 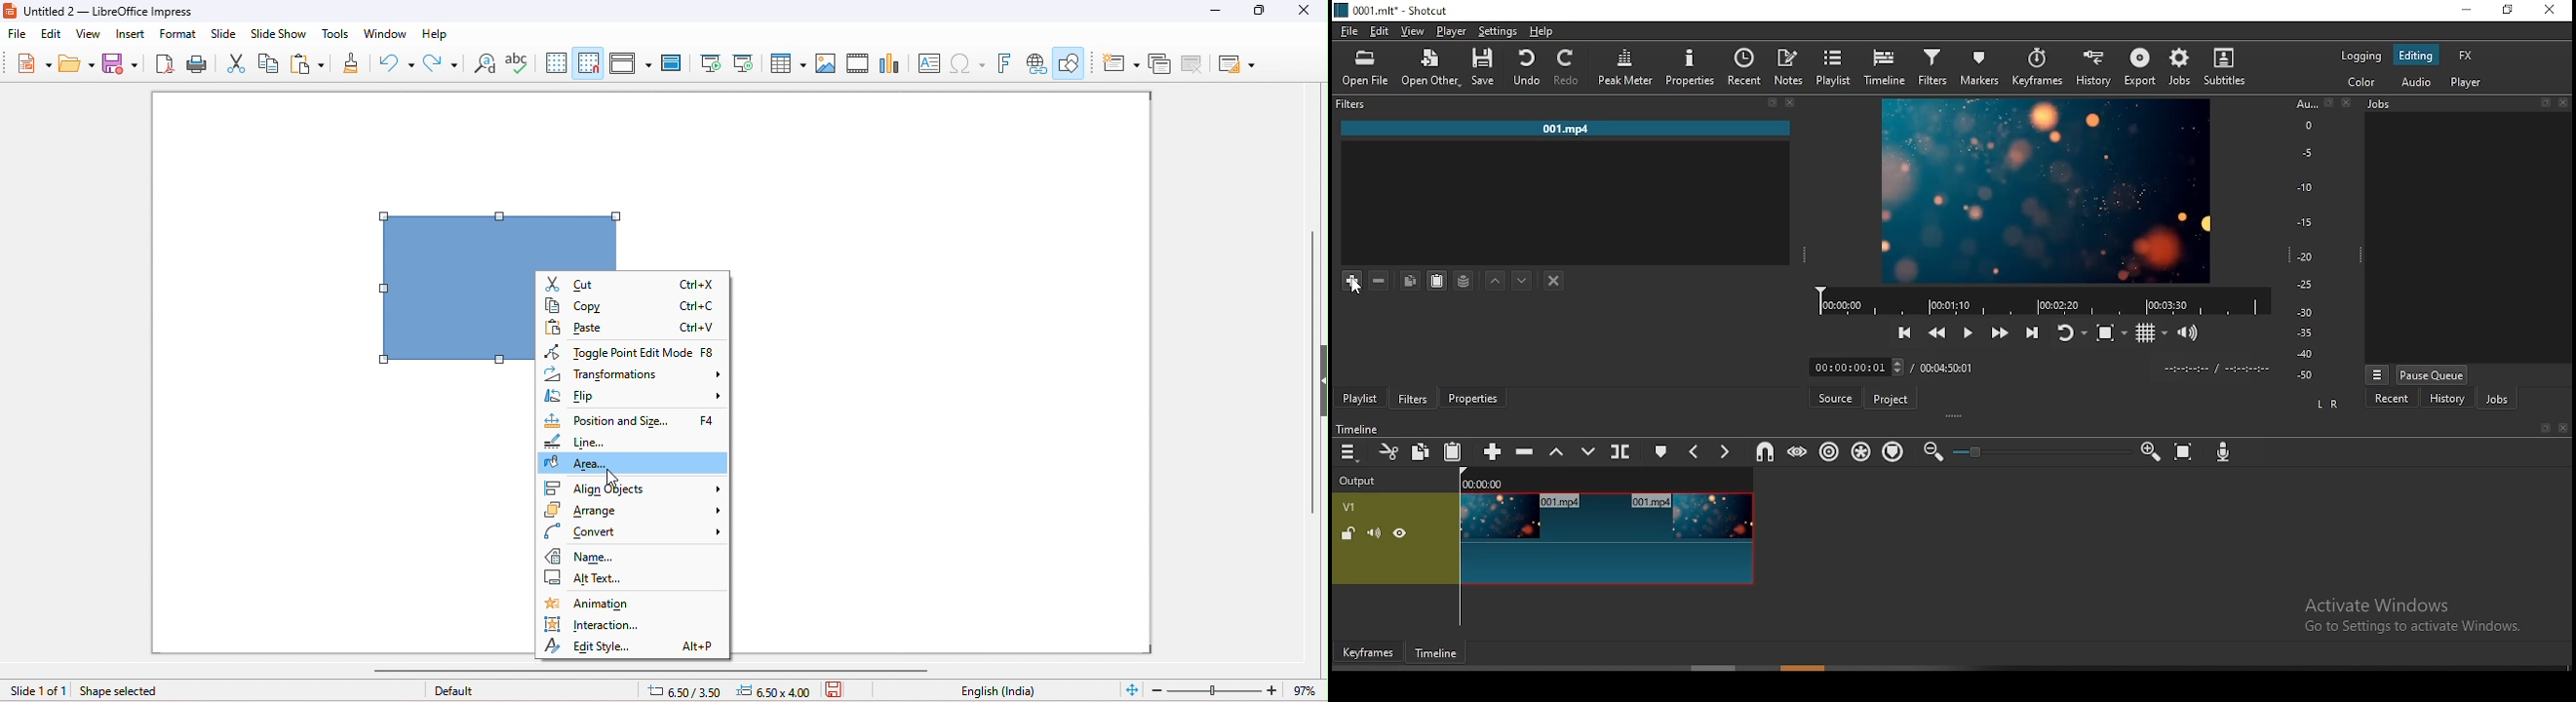 What do you see at coordinates (634, 464) in the screenshot?
I see `area` at bounding box center [634, 464].